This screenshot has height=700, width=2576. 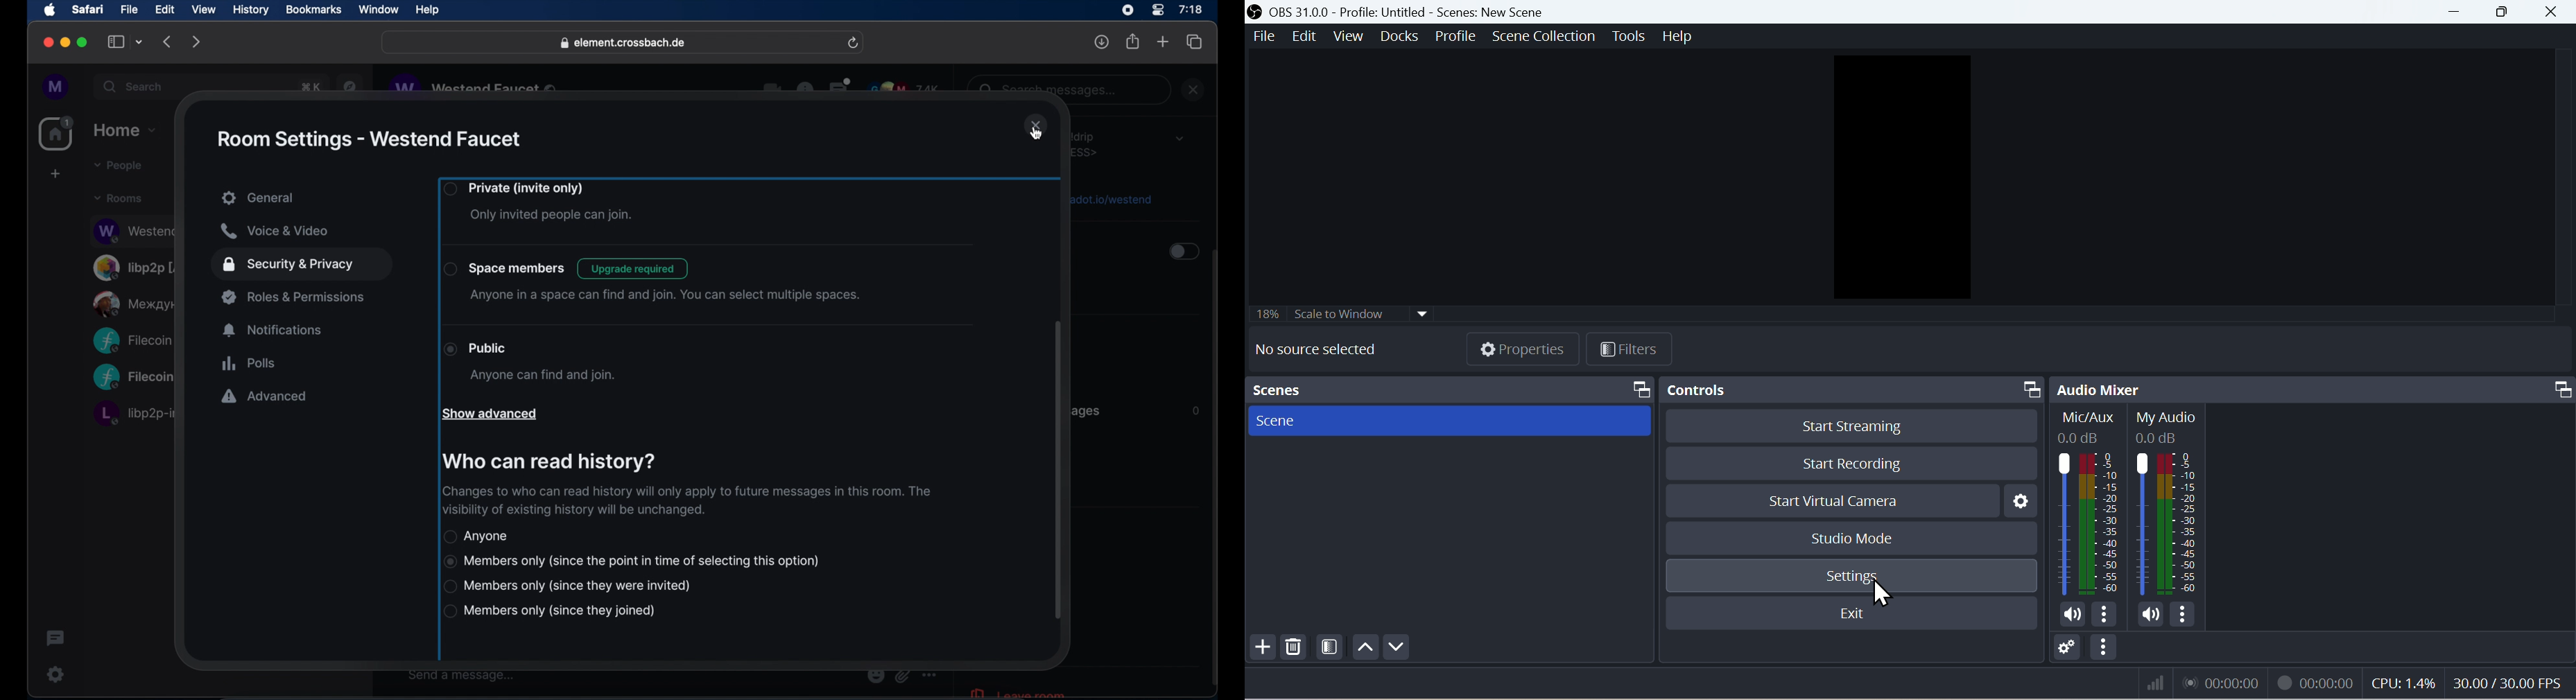 I want to click on home dropdown, so click(x=125, y=130).